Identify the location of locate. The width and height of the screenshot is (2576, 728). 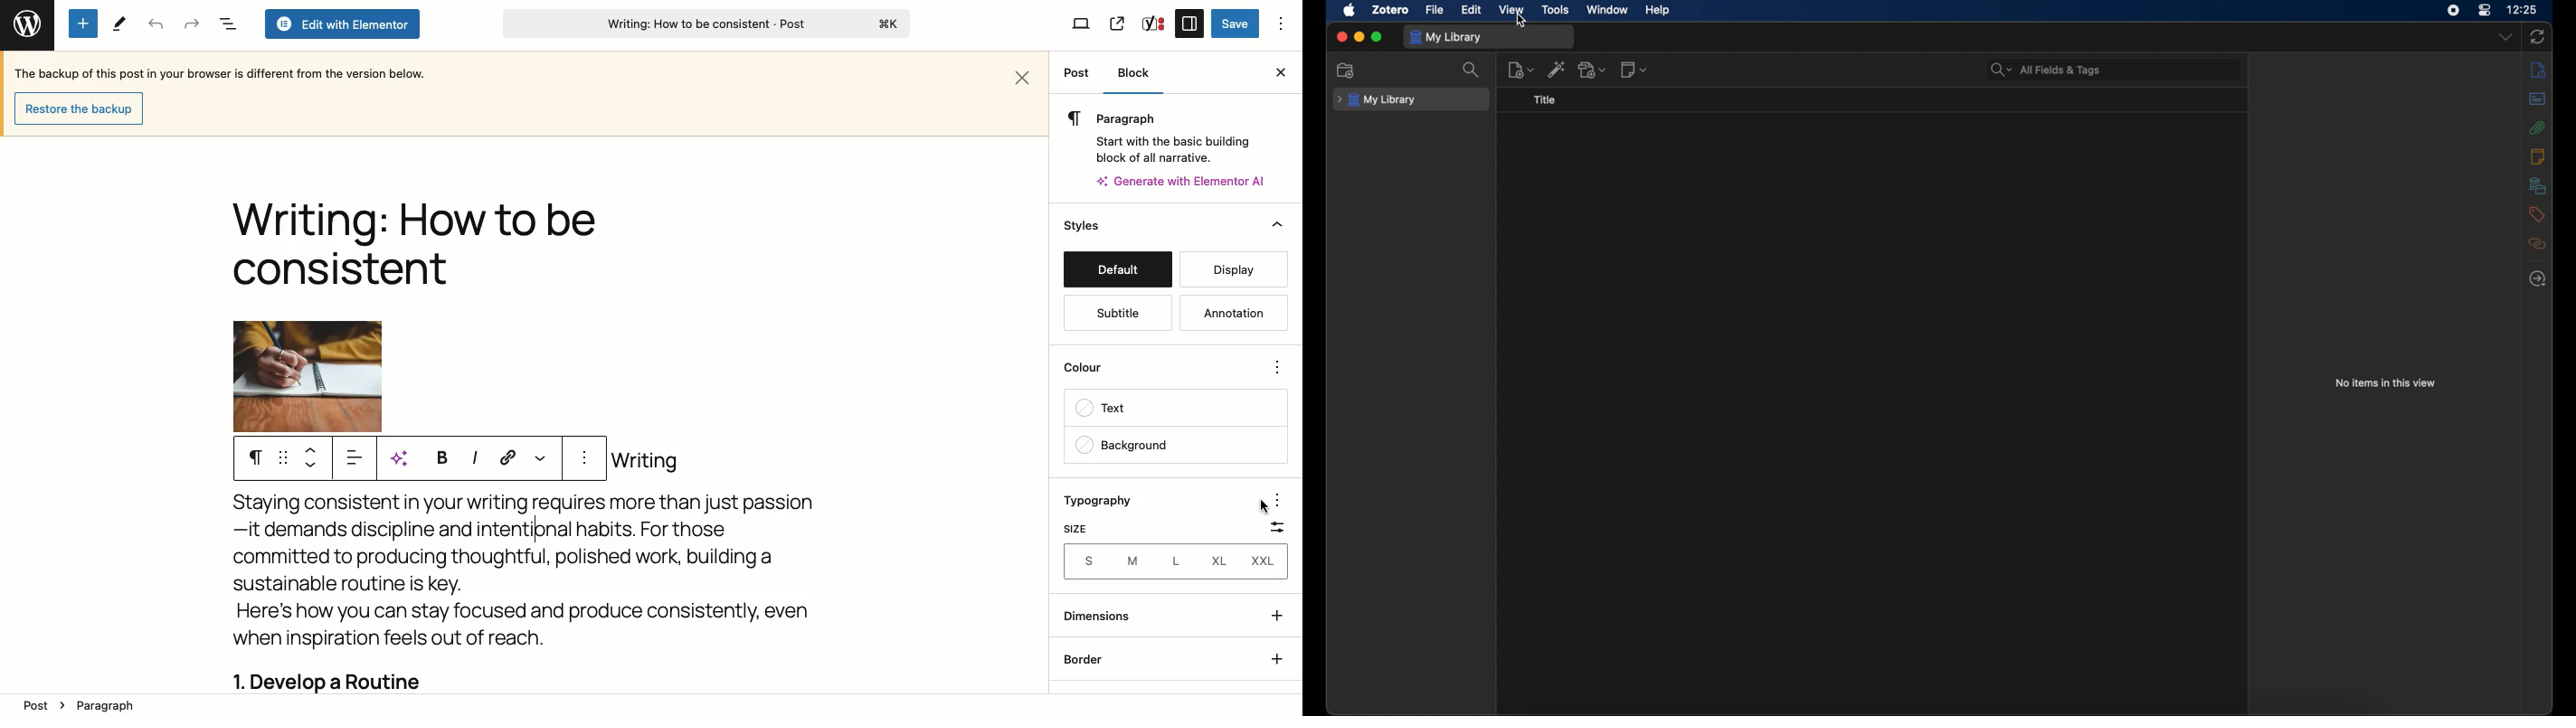
(2538, 279).